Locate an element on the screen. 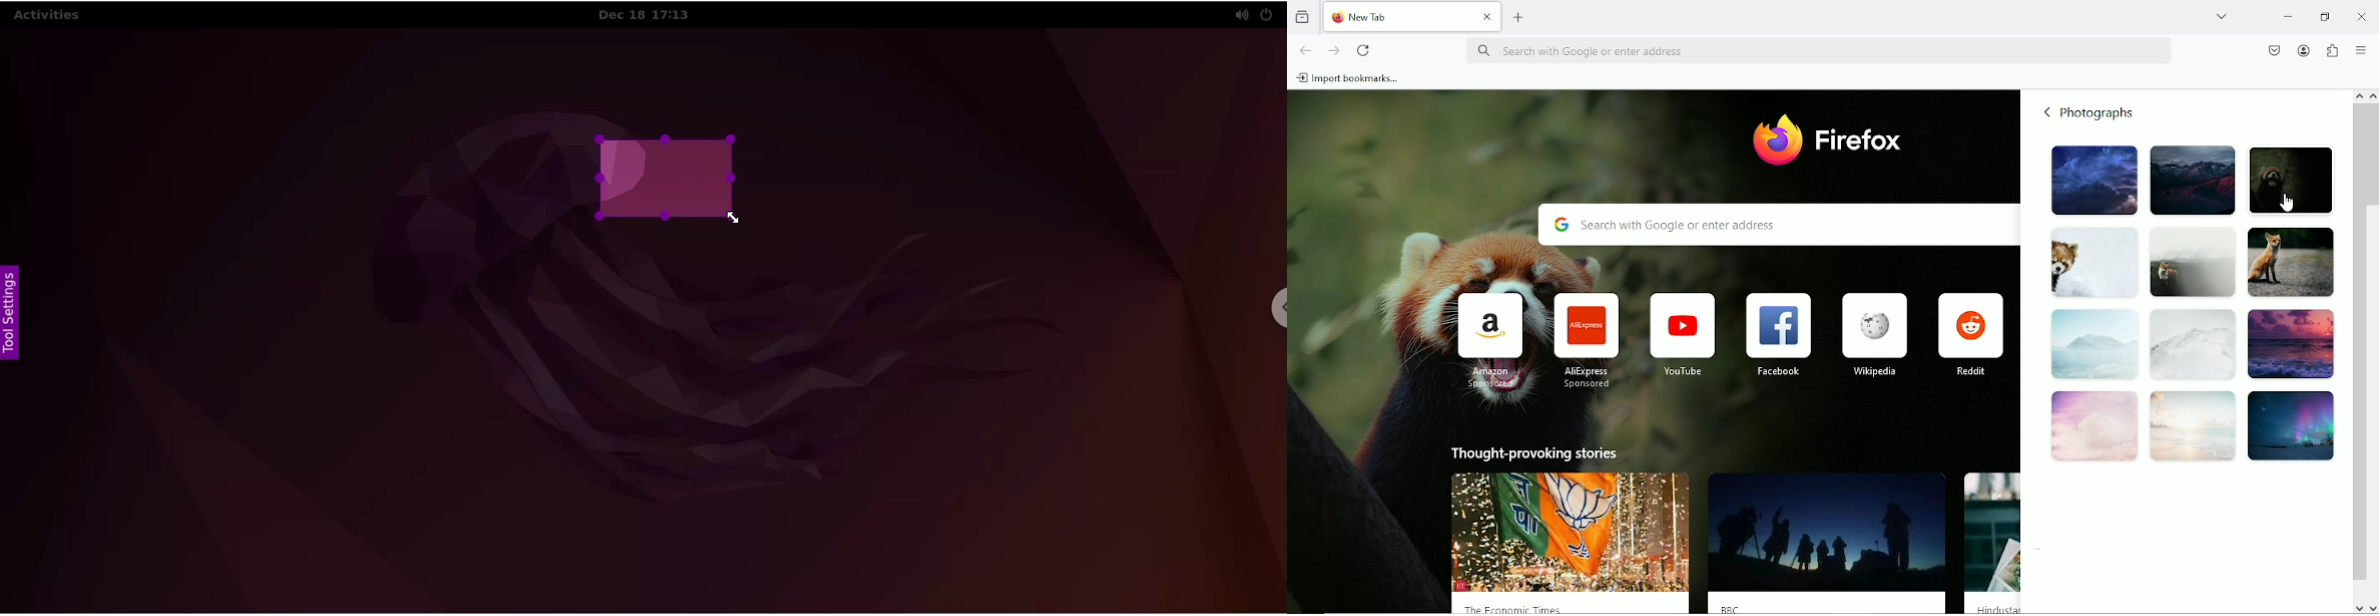  Reload current page is located at coordinates (1363, 50).